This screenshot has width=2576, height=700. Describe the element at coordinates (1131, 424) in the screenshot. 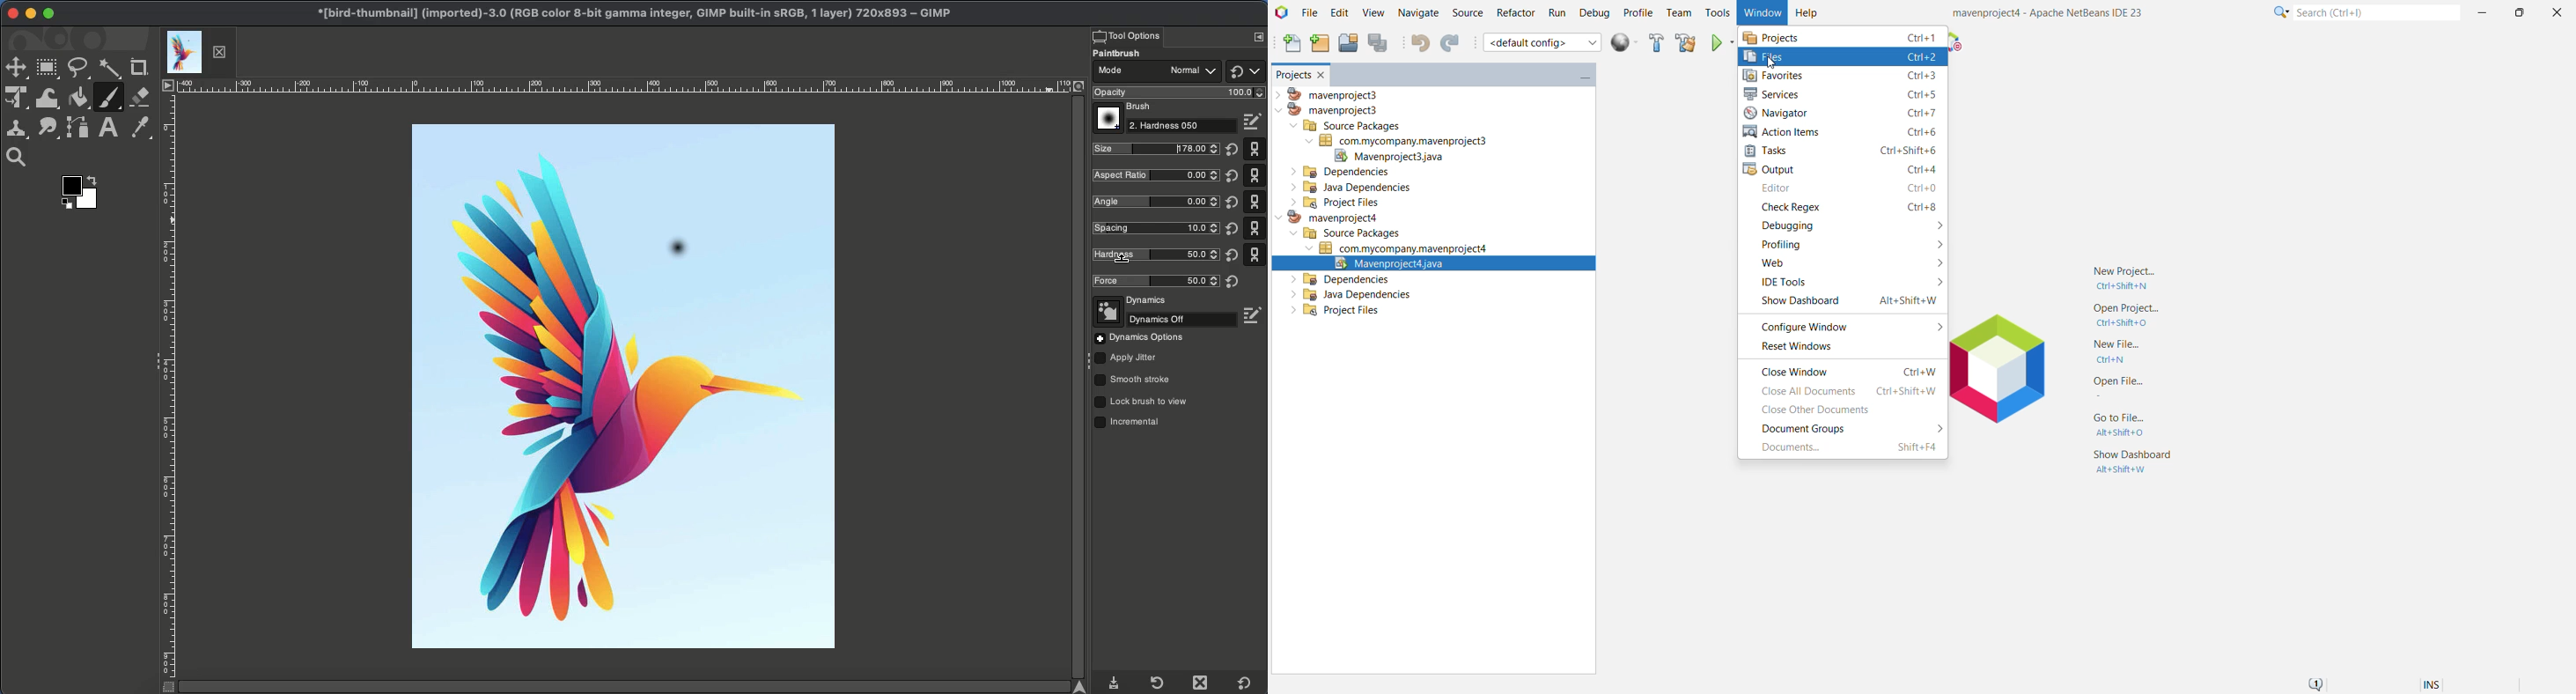

I see `Incremental` at that location.